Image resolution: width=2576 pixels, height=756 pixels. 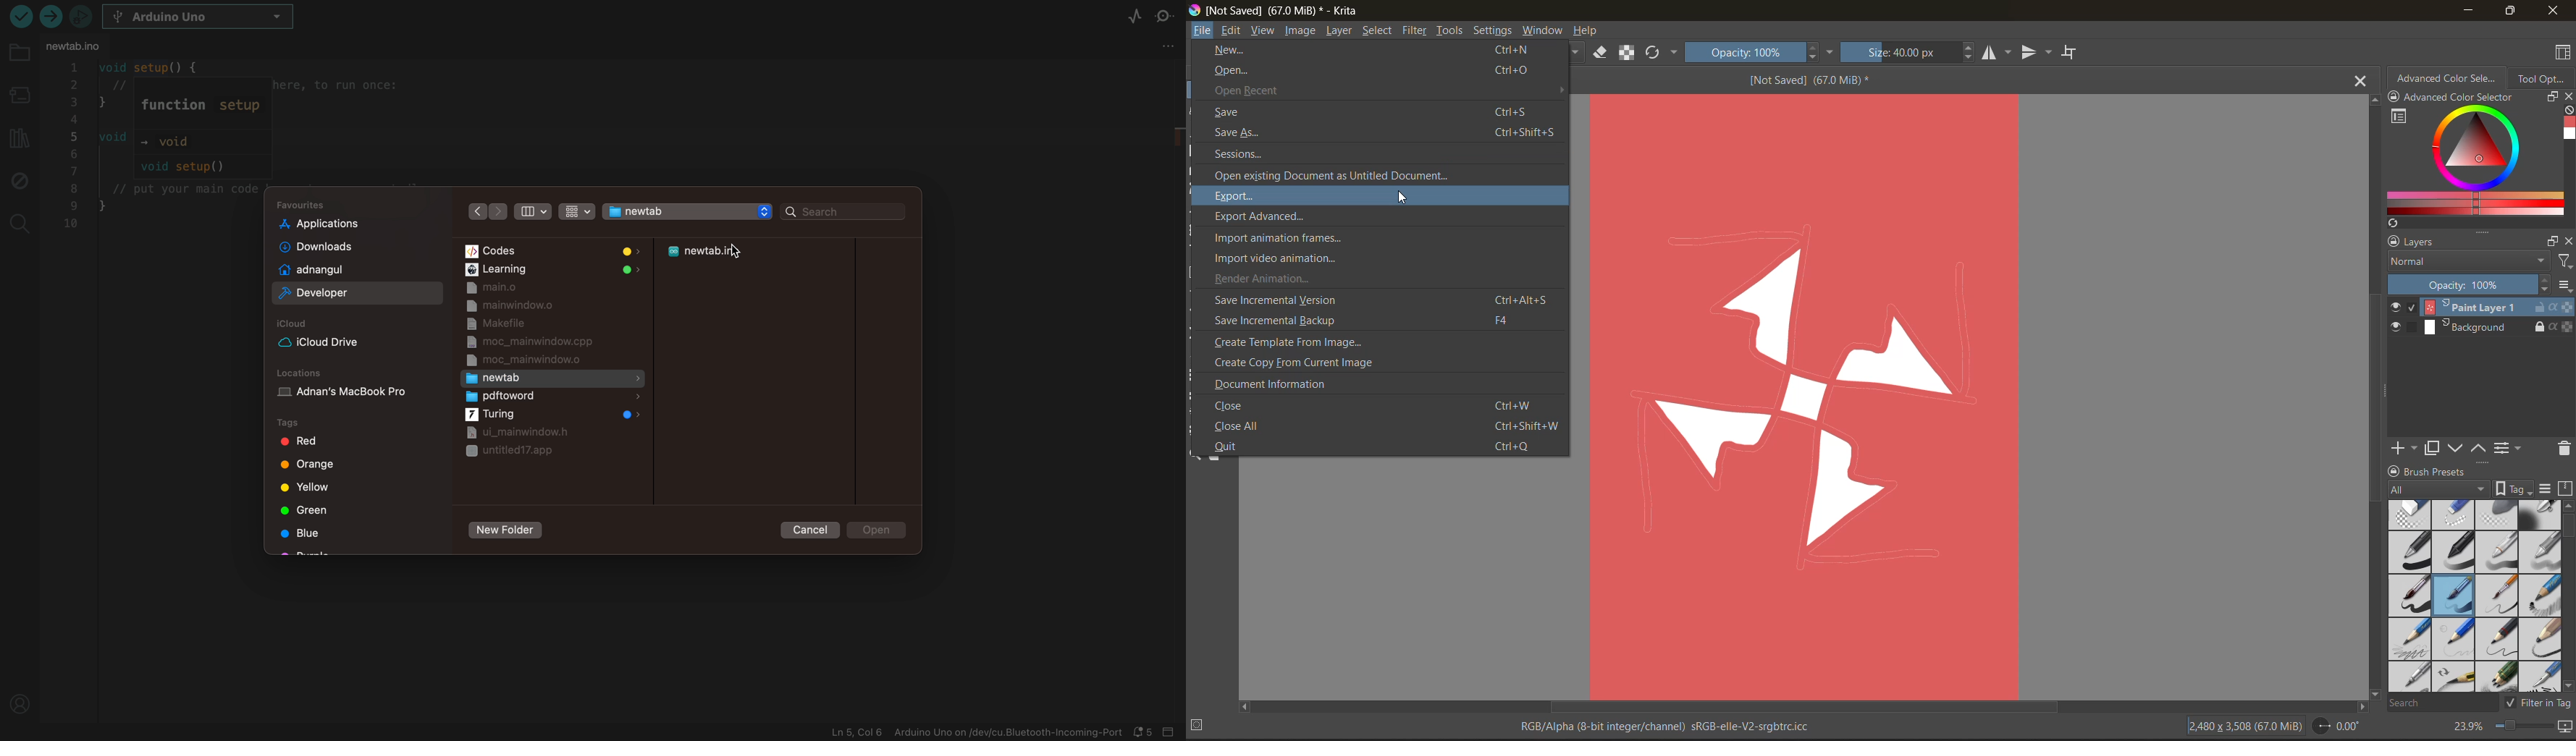 I want to click on close, so click(x=2567, y=97).